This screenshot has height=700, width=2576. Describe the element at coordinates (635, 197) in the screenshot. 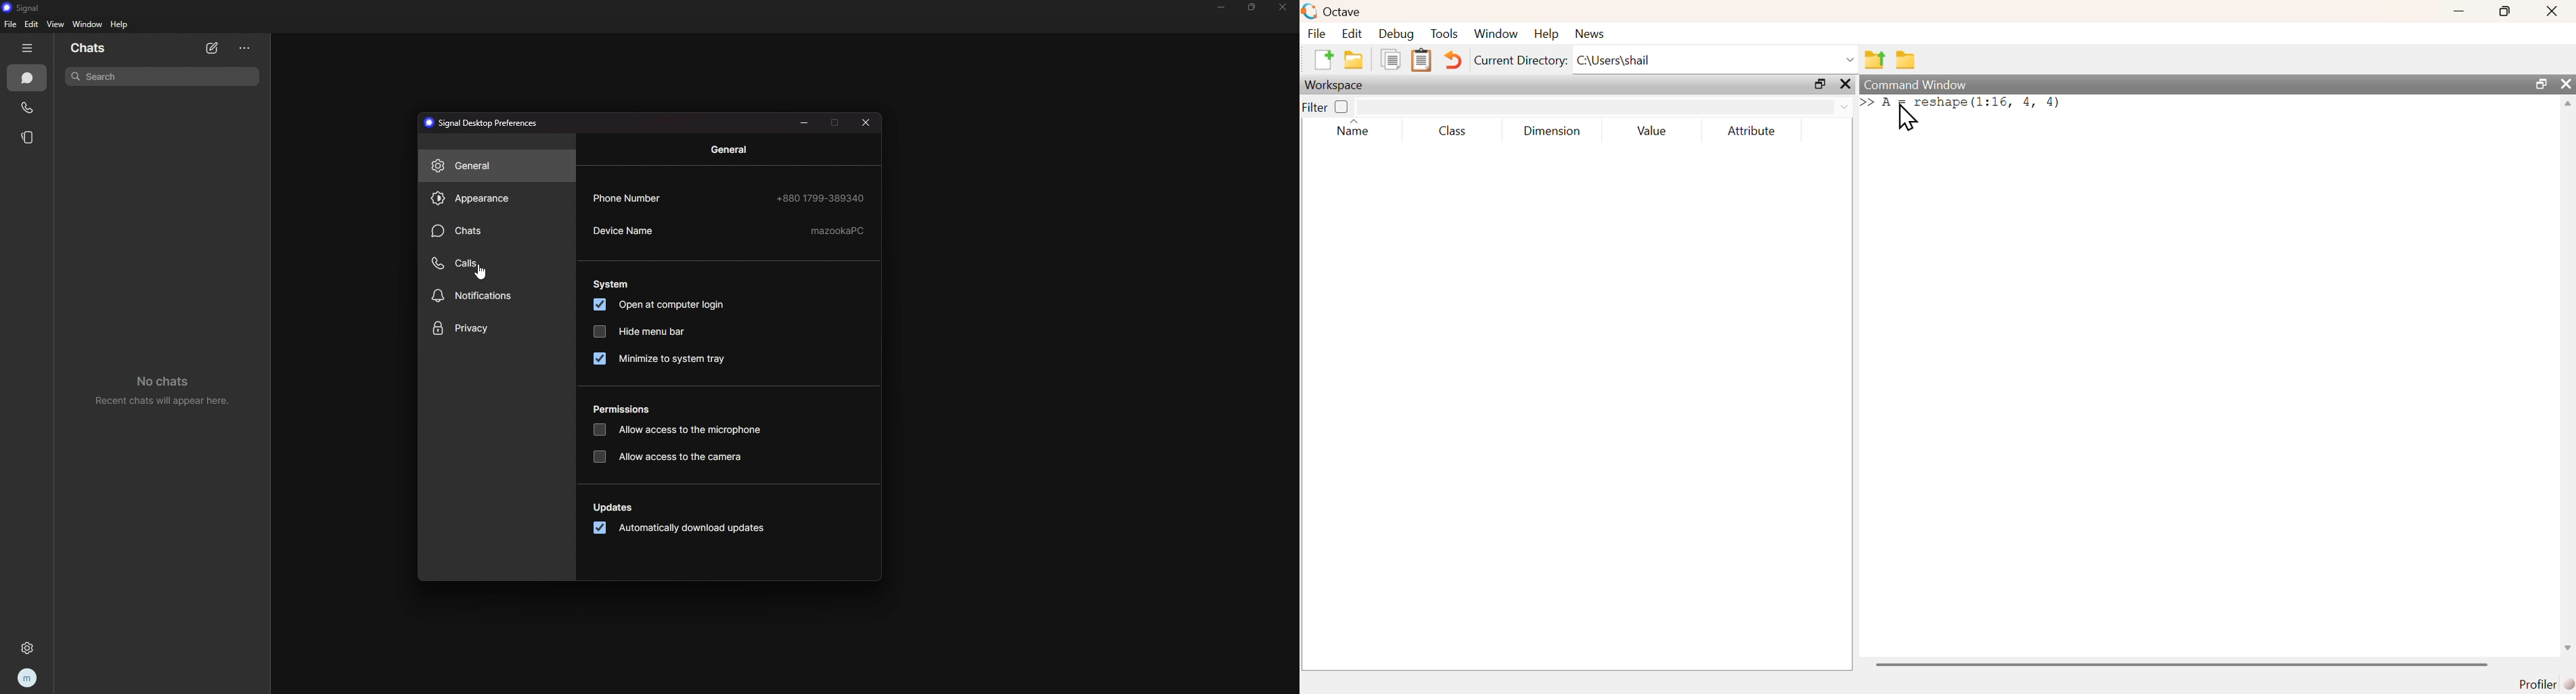

I see `phone number` at that location.